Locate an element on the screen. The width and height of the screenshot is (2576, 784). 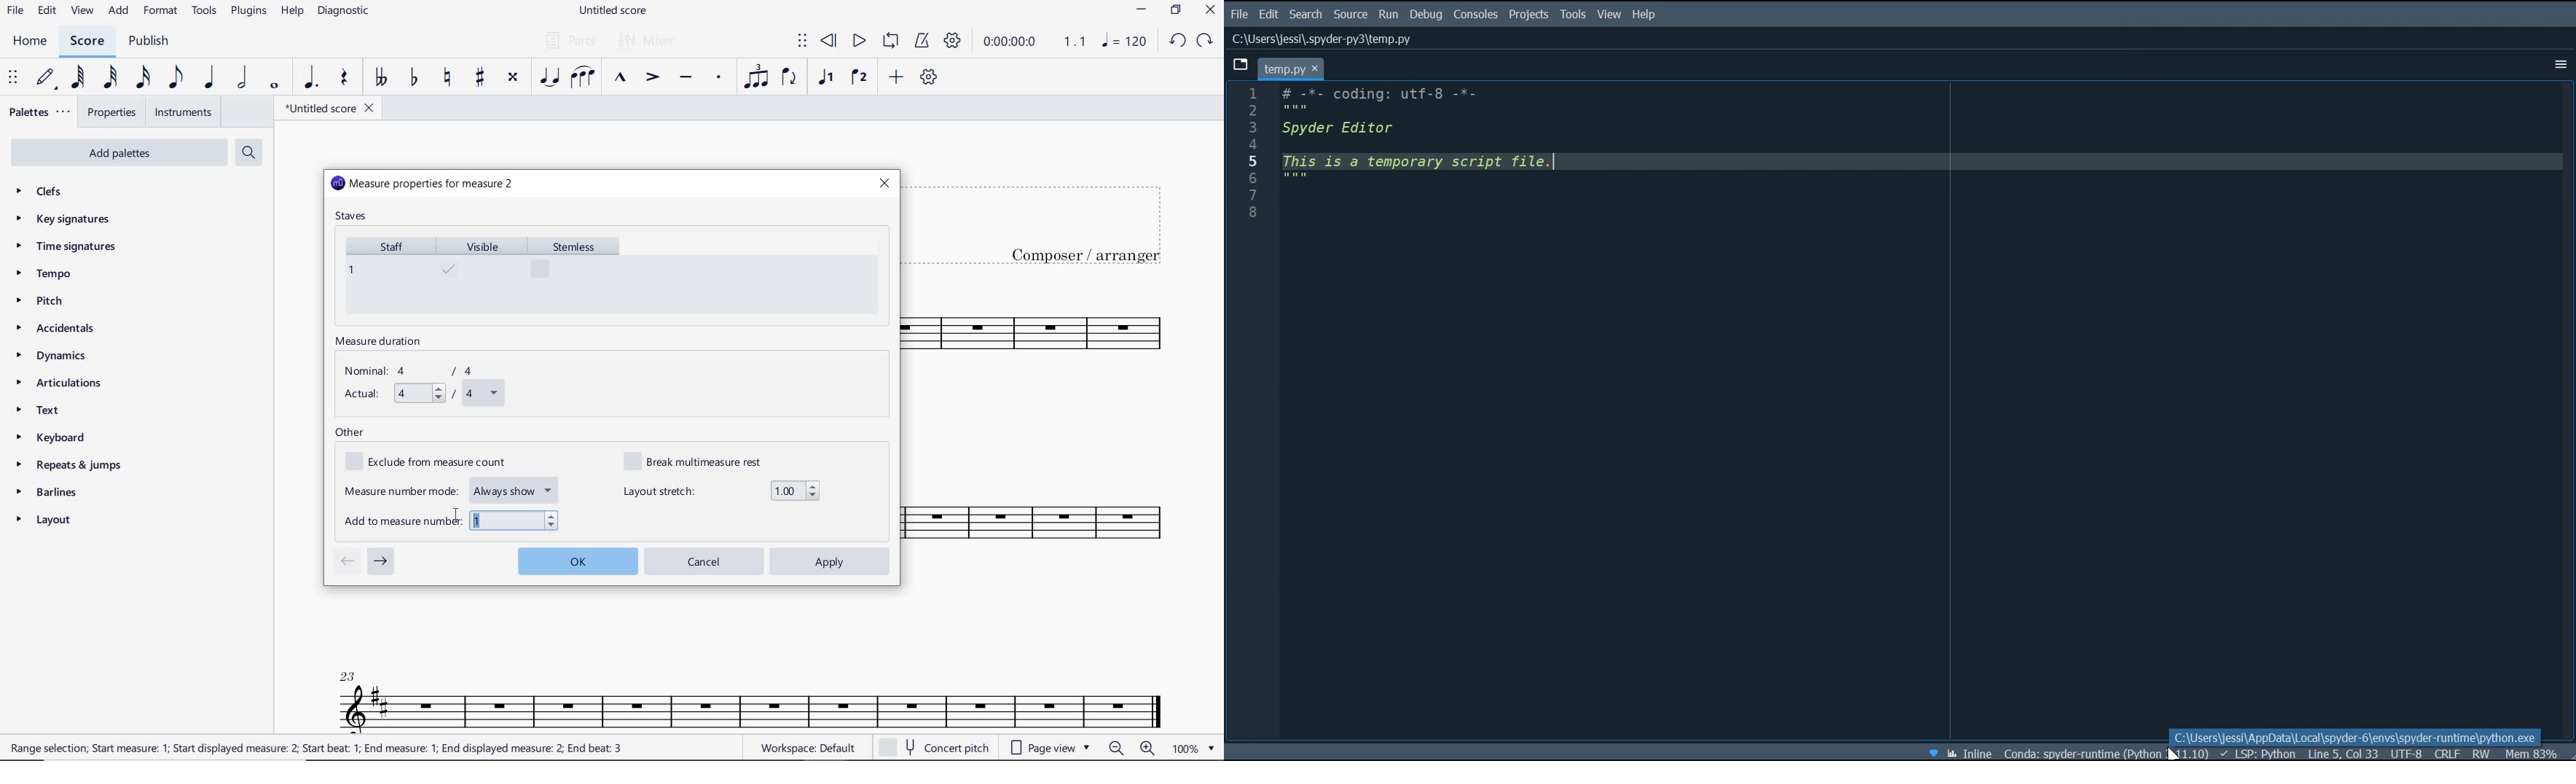
Help Spyder is located at coordinates (1933, 751).